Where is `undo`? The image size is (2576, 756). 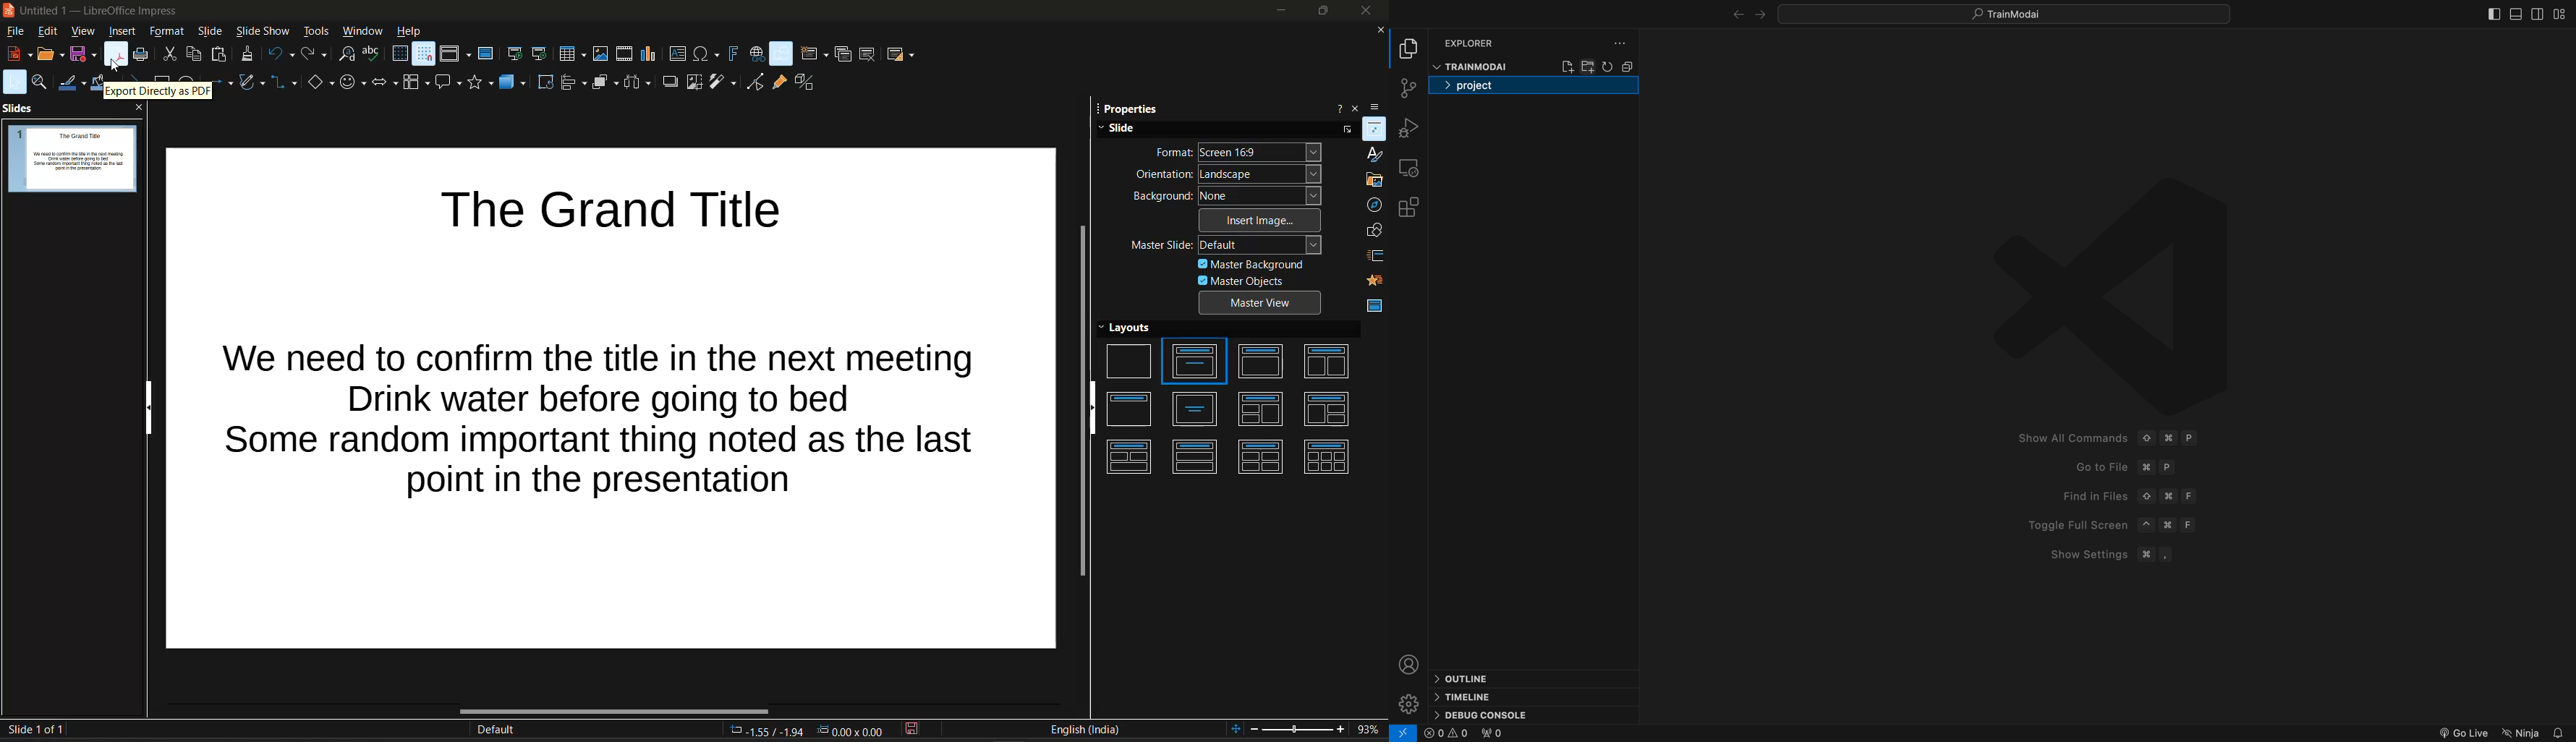 undo is located at coordinates (281, 54).